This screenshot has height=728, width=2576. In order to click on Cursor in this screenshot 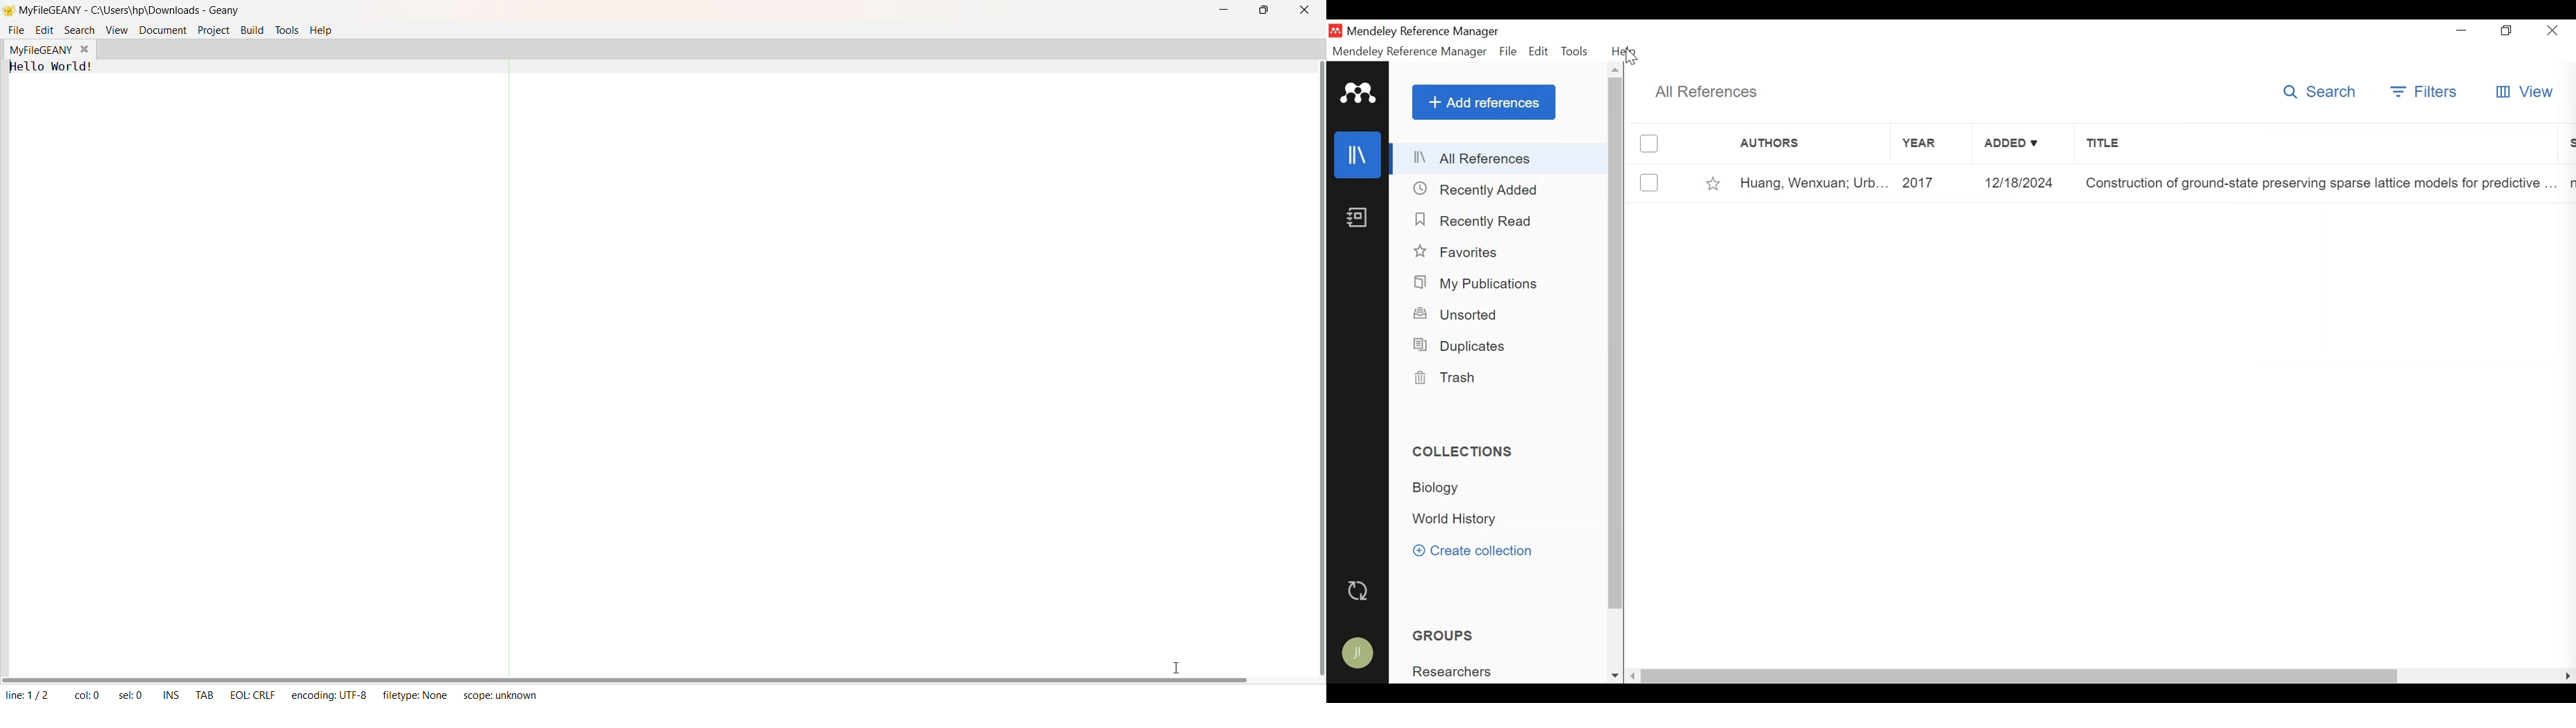, I will do `click(1633, 58)`.